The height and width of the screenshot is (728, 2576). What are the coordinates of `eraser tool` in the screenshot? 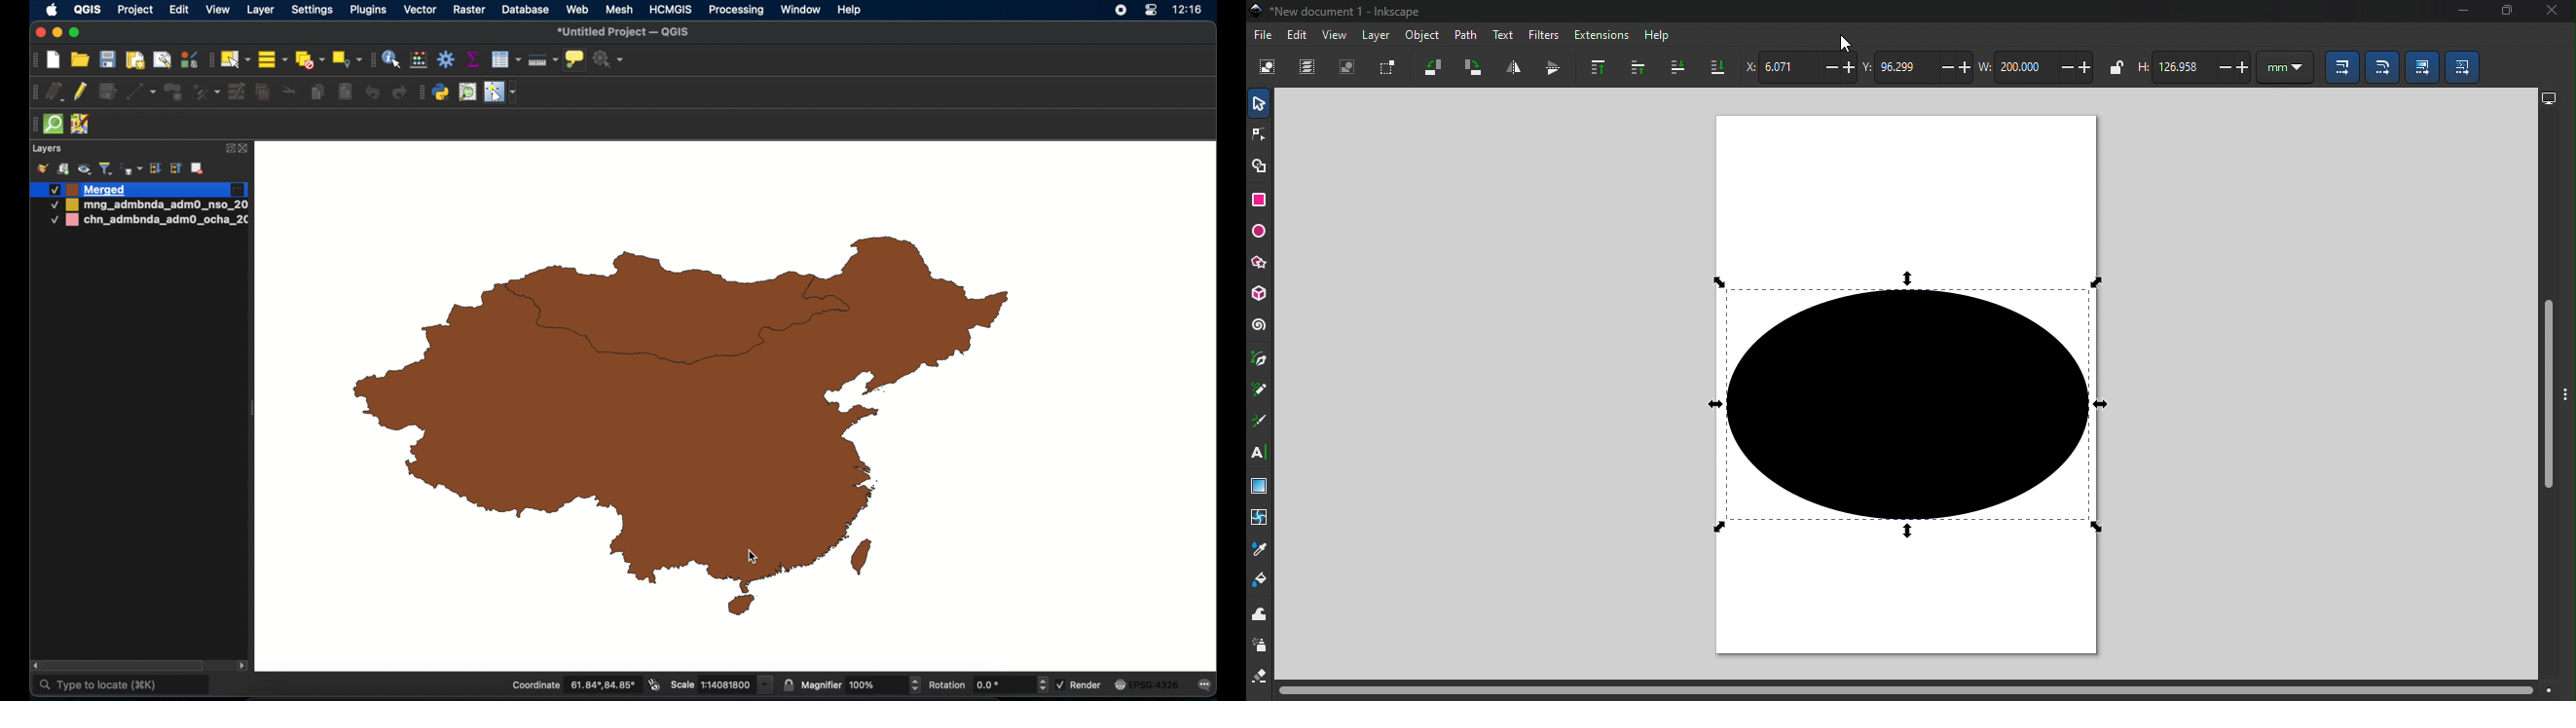 It's located at (1261, 678).